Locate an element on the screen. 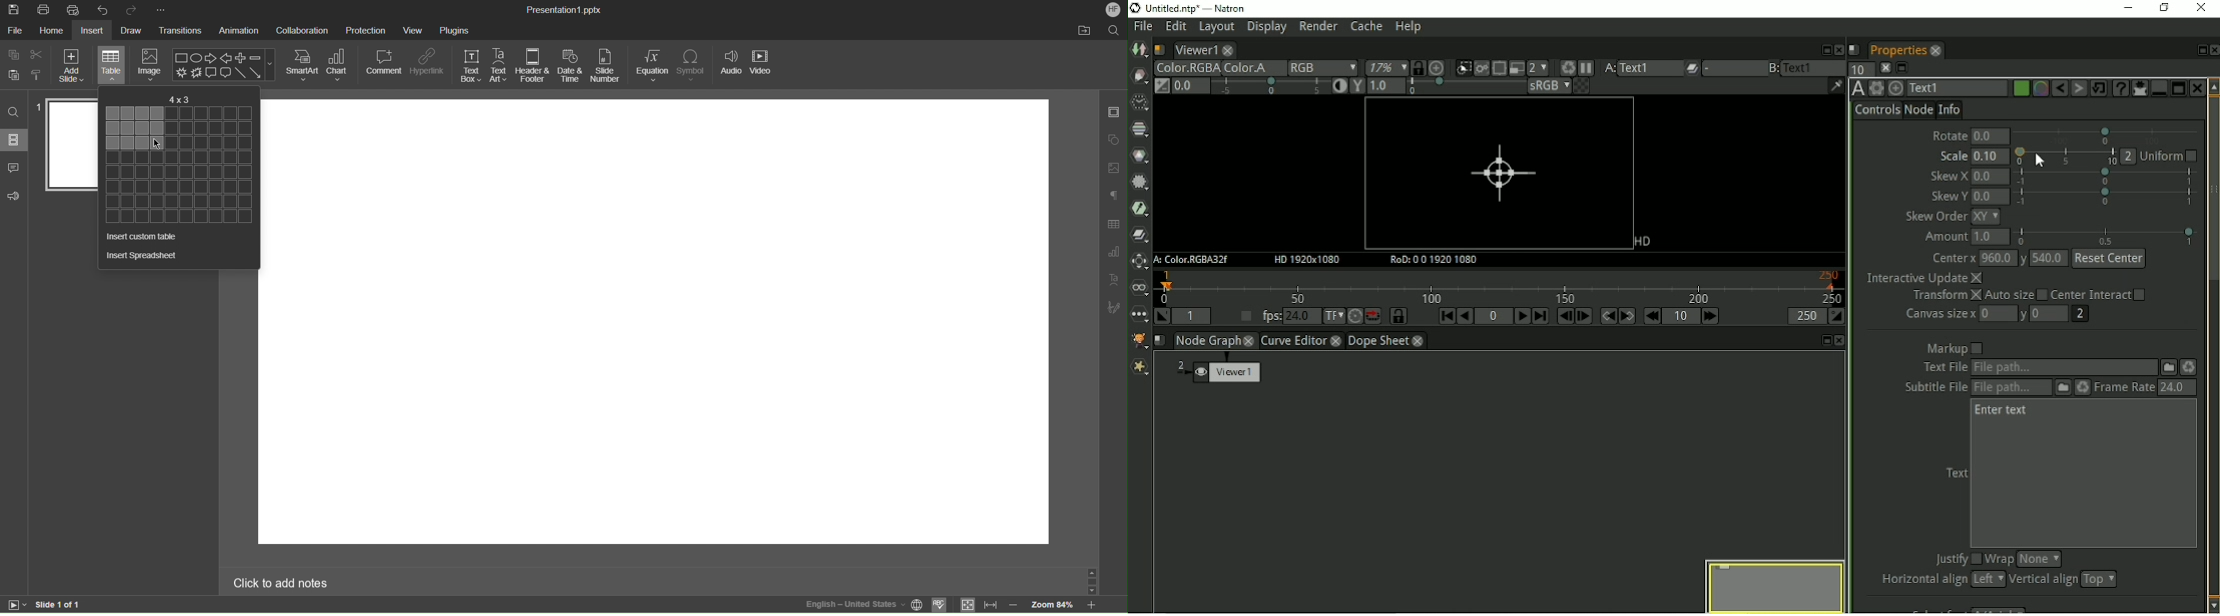 The image size is (2240, 616). Protection is located at coordinates (366, 29).